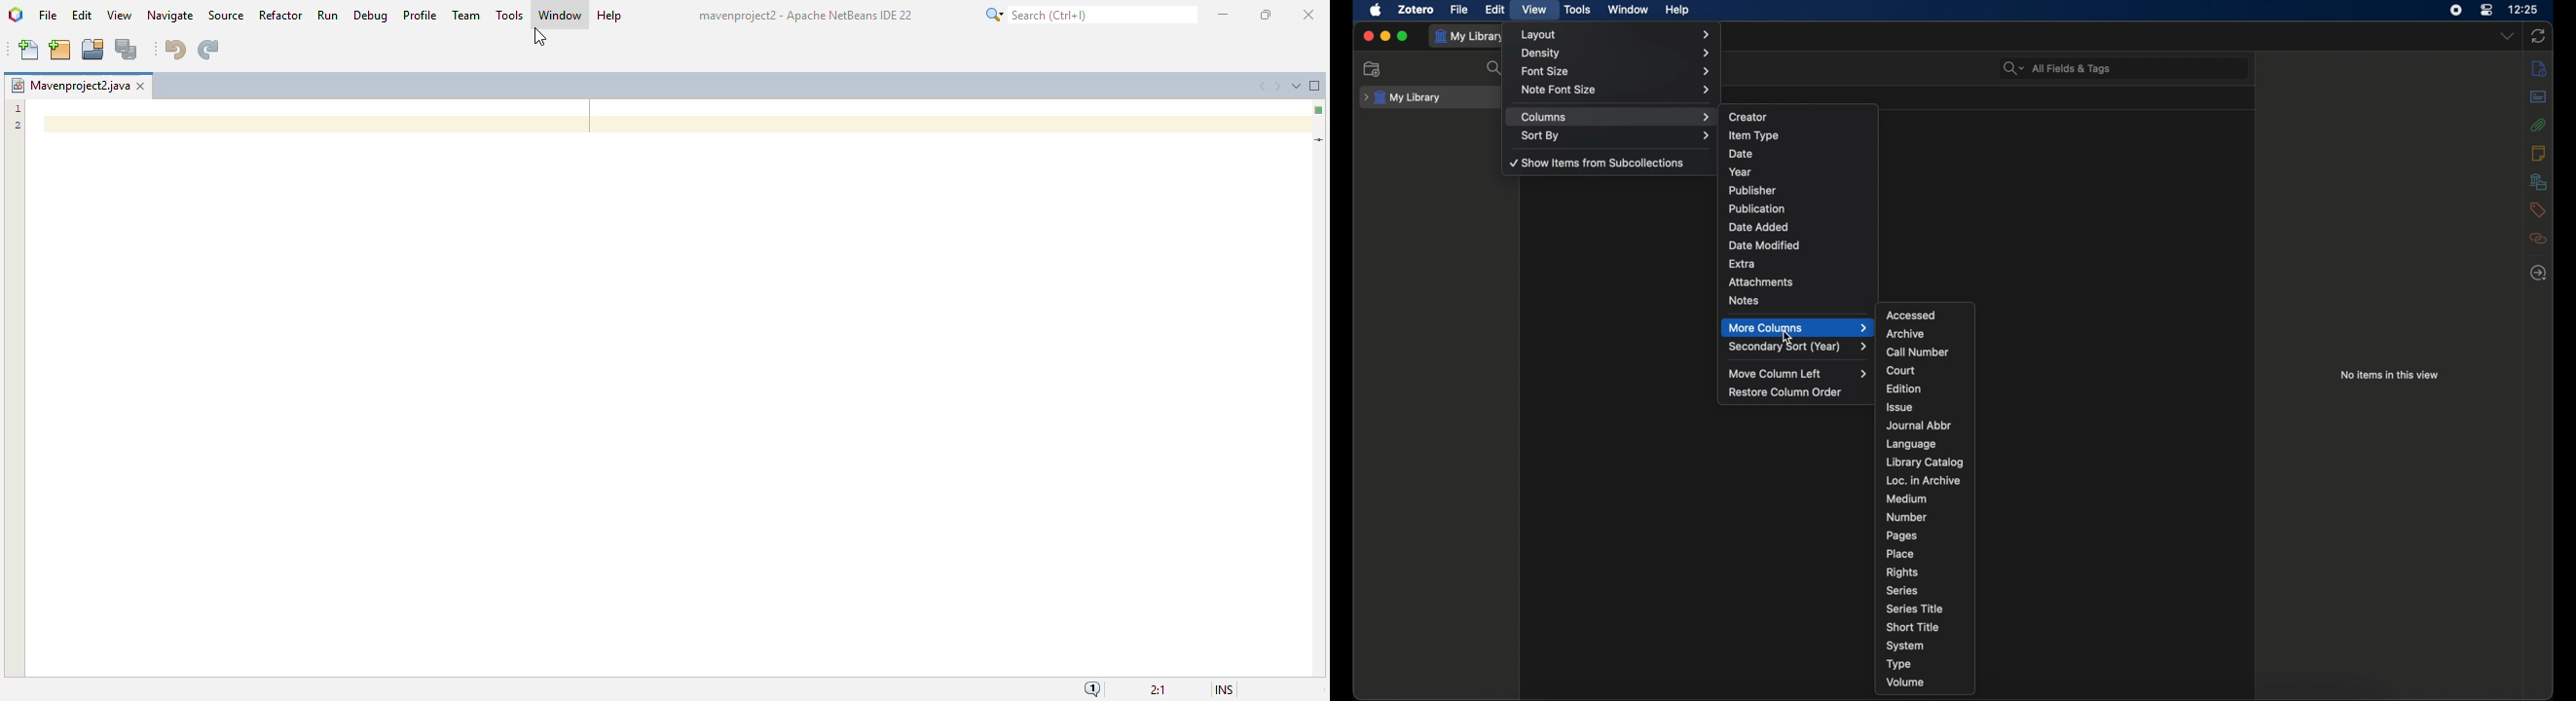 The height and width of the screenshot is (728, 2576). Describe the element at coordinates (92, 50) in the screenshot. I see `open project` at that location.